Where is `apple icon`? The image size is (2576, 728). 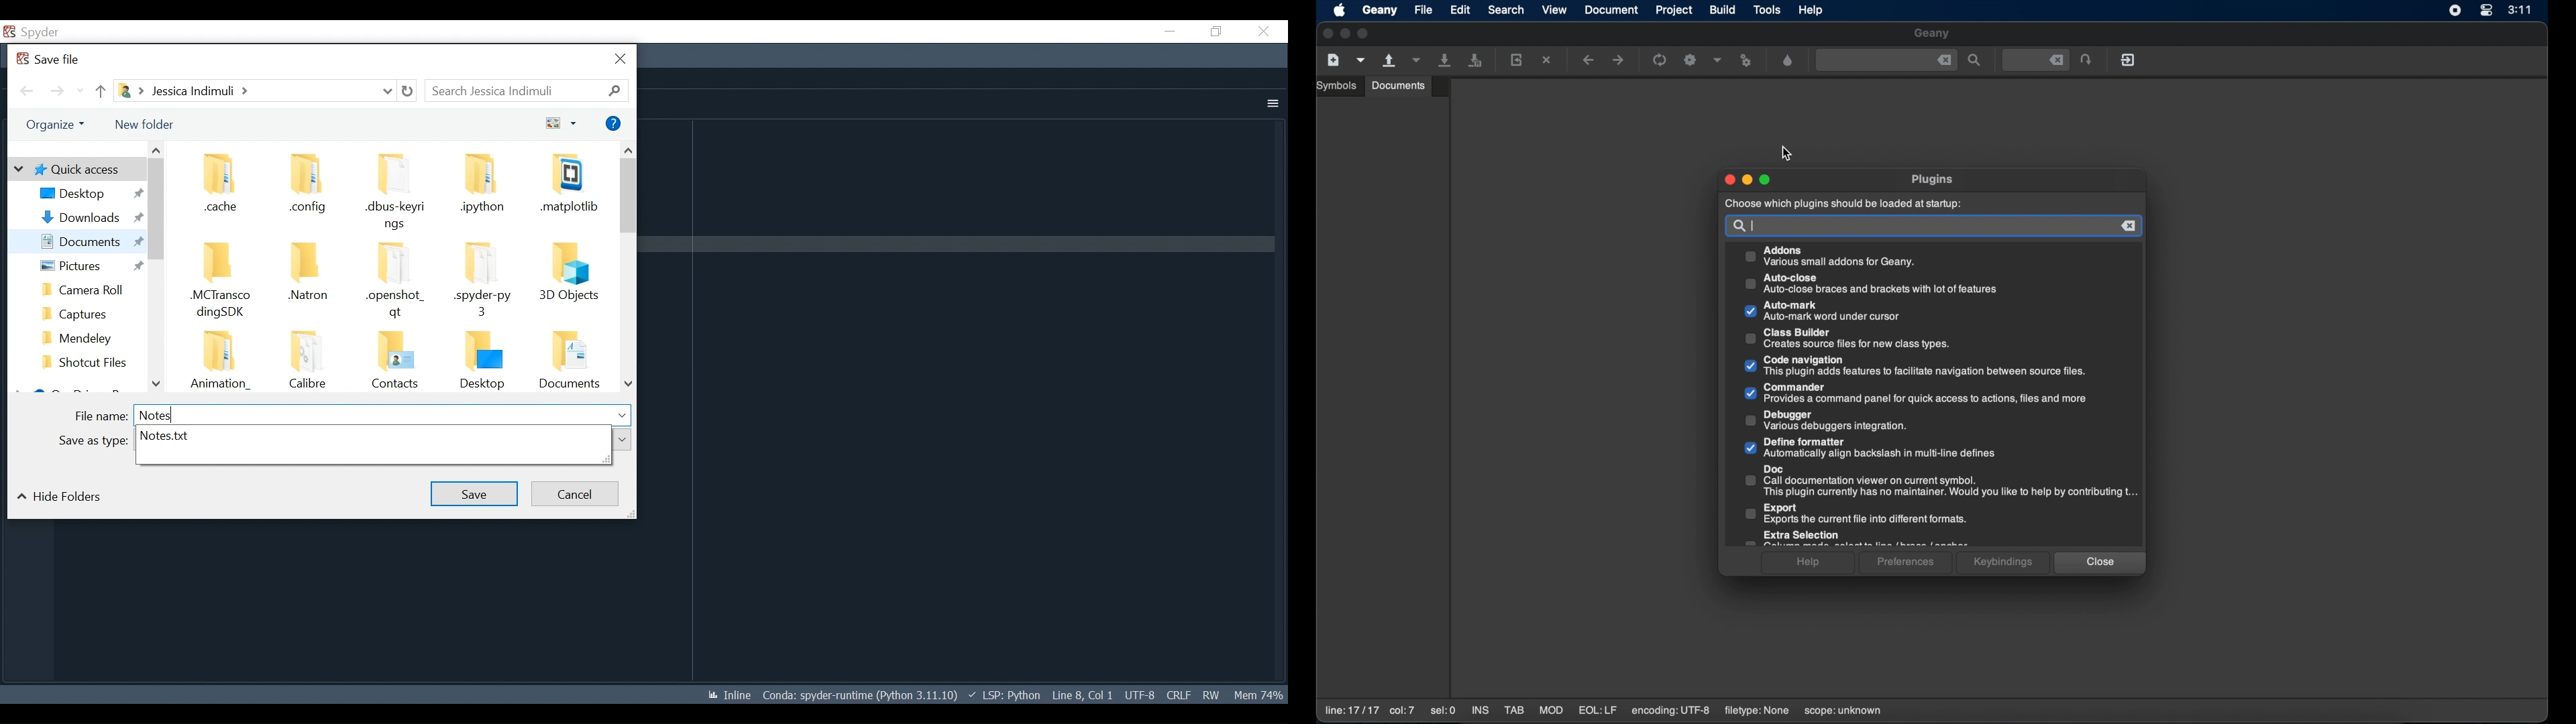 apple icon is located at coordinates (1341, 11).